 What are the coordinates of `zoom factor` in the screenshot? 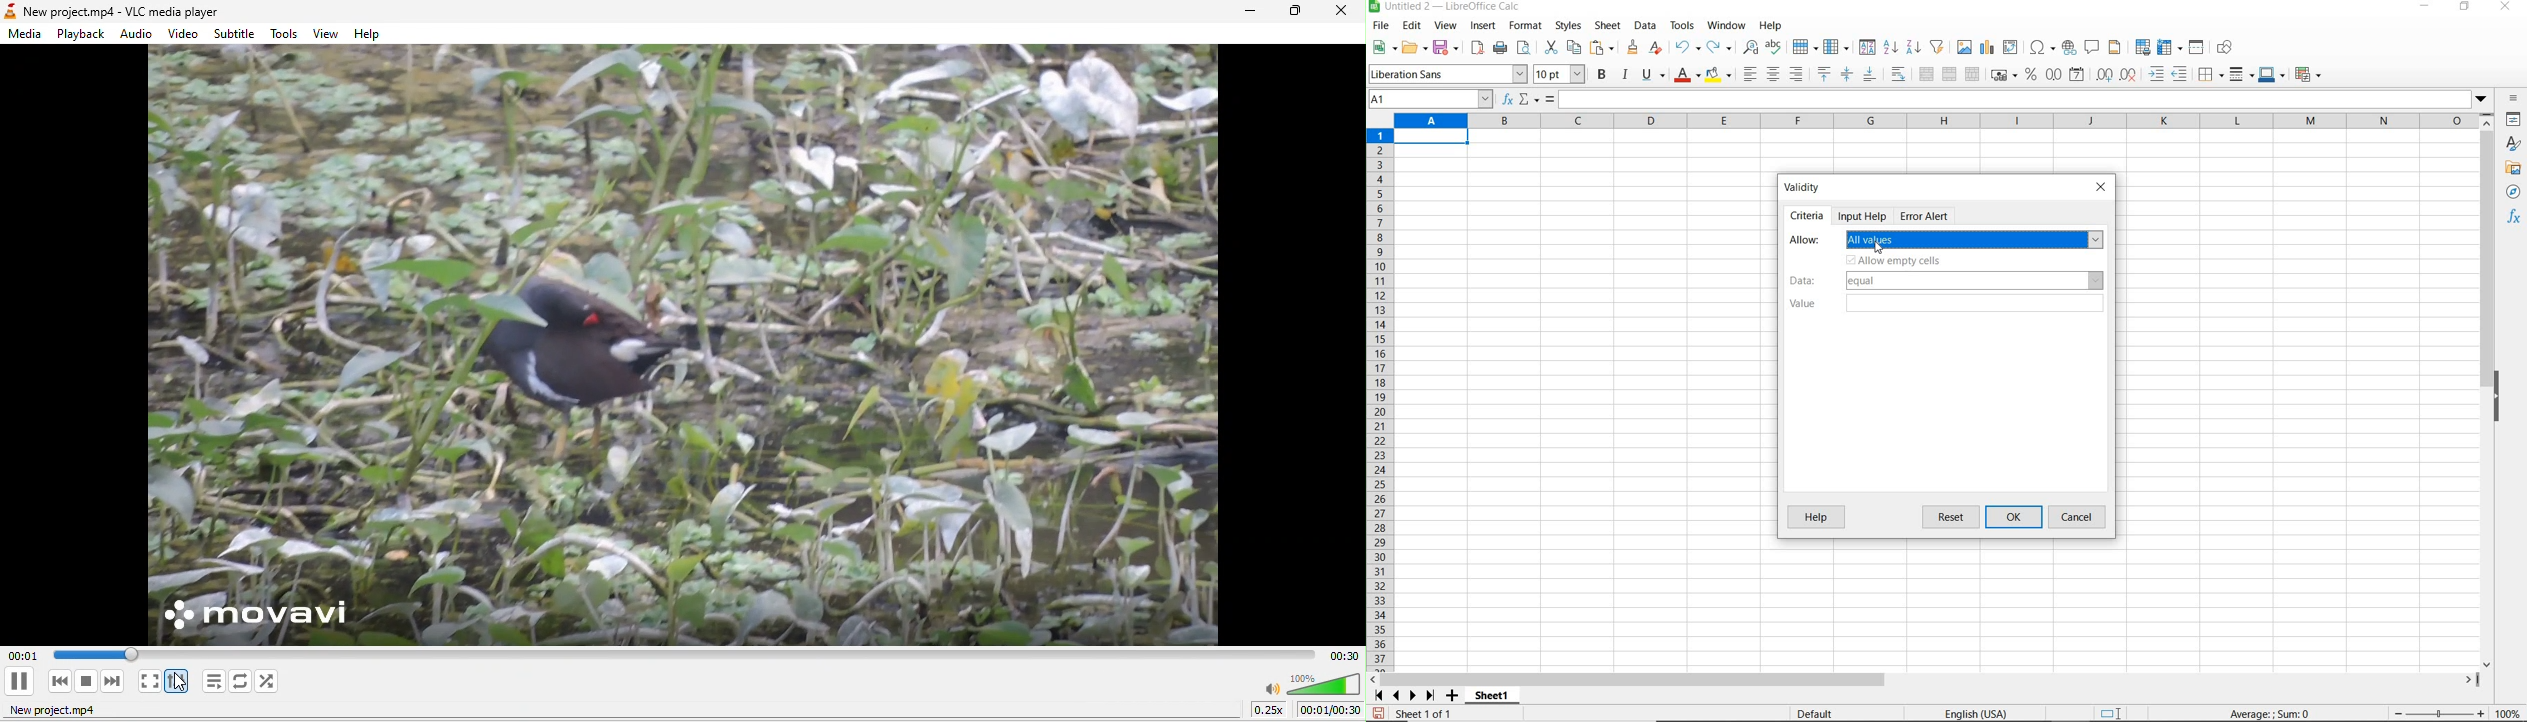 It's located at (2509, 713).